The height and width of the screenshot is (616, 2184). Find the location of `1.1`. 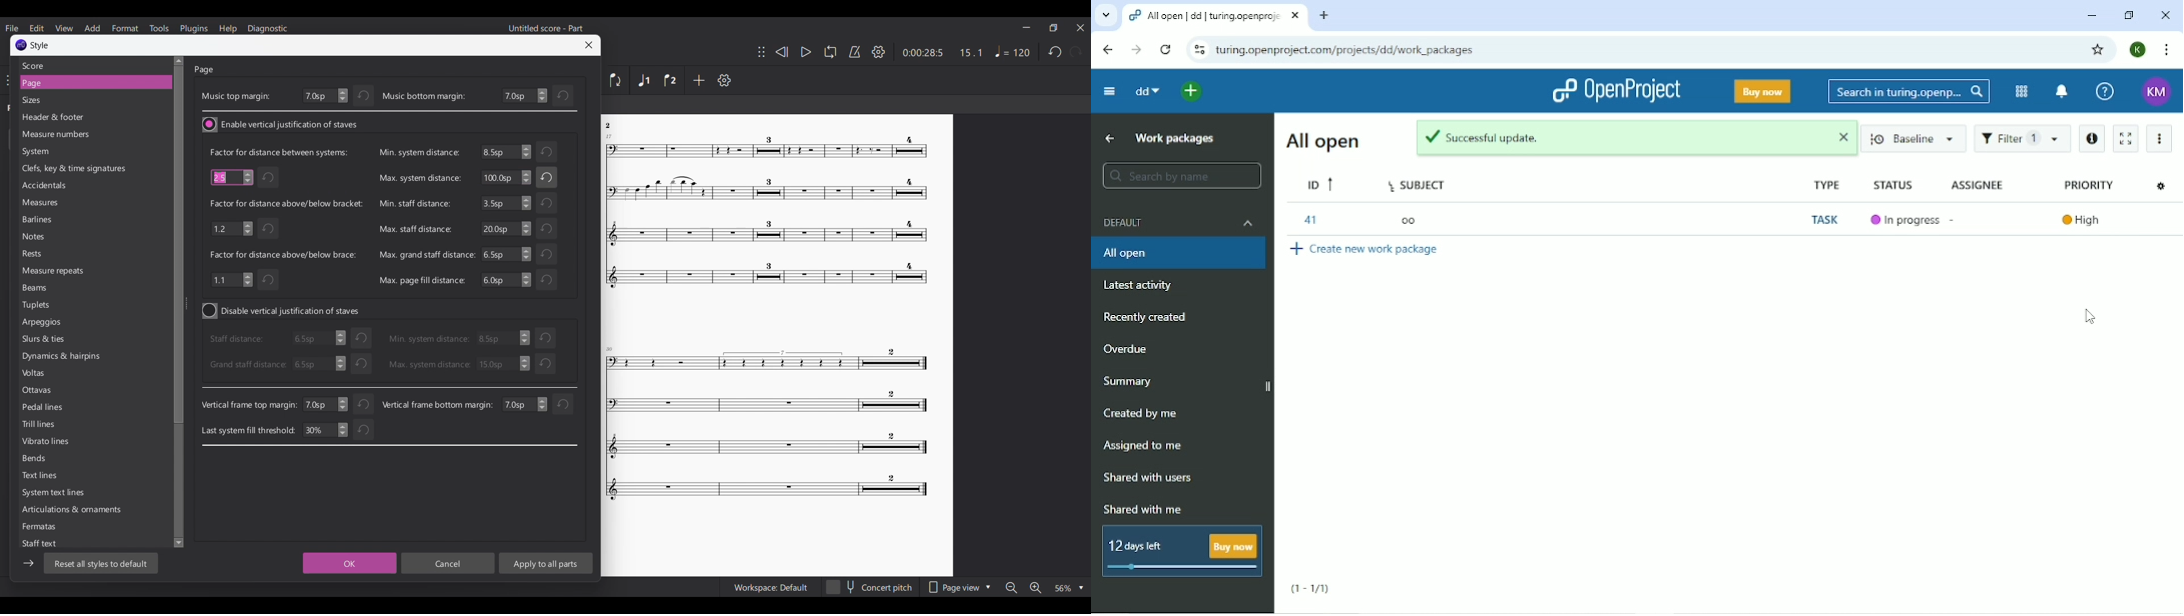

1.1 is located at coordinates (232, 279).